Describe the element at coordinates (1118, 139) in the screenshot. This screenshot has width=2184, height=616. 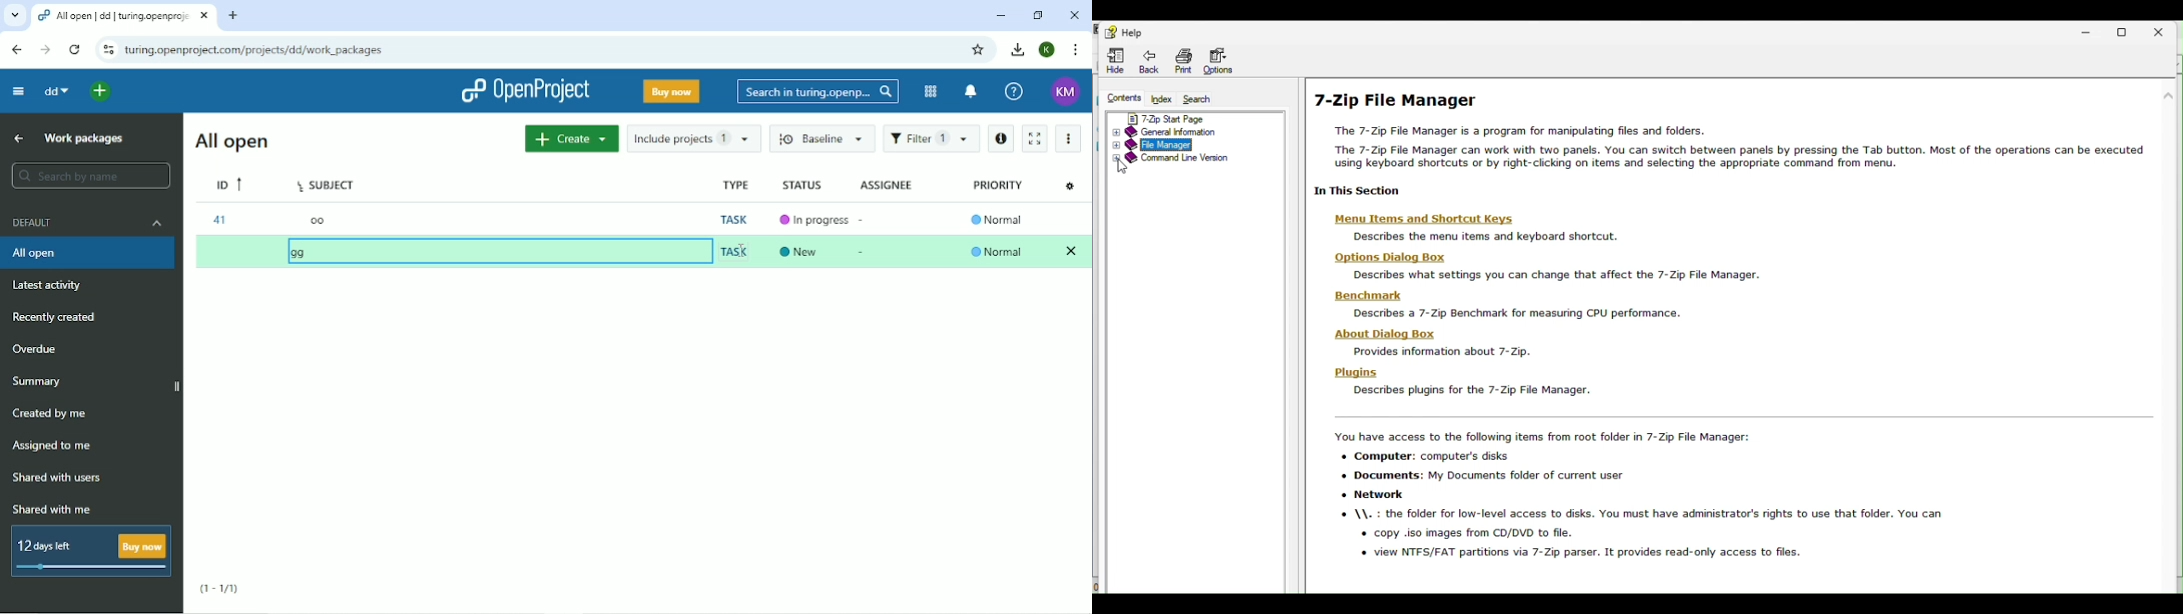
I see `expand` at that location.